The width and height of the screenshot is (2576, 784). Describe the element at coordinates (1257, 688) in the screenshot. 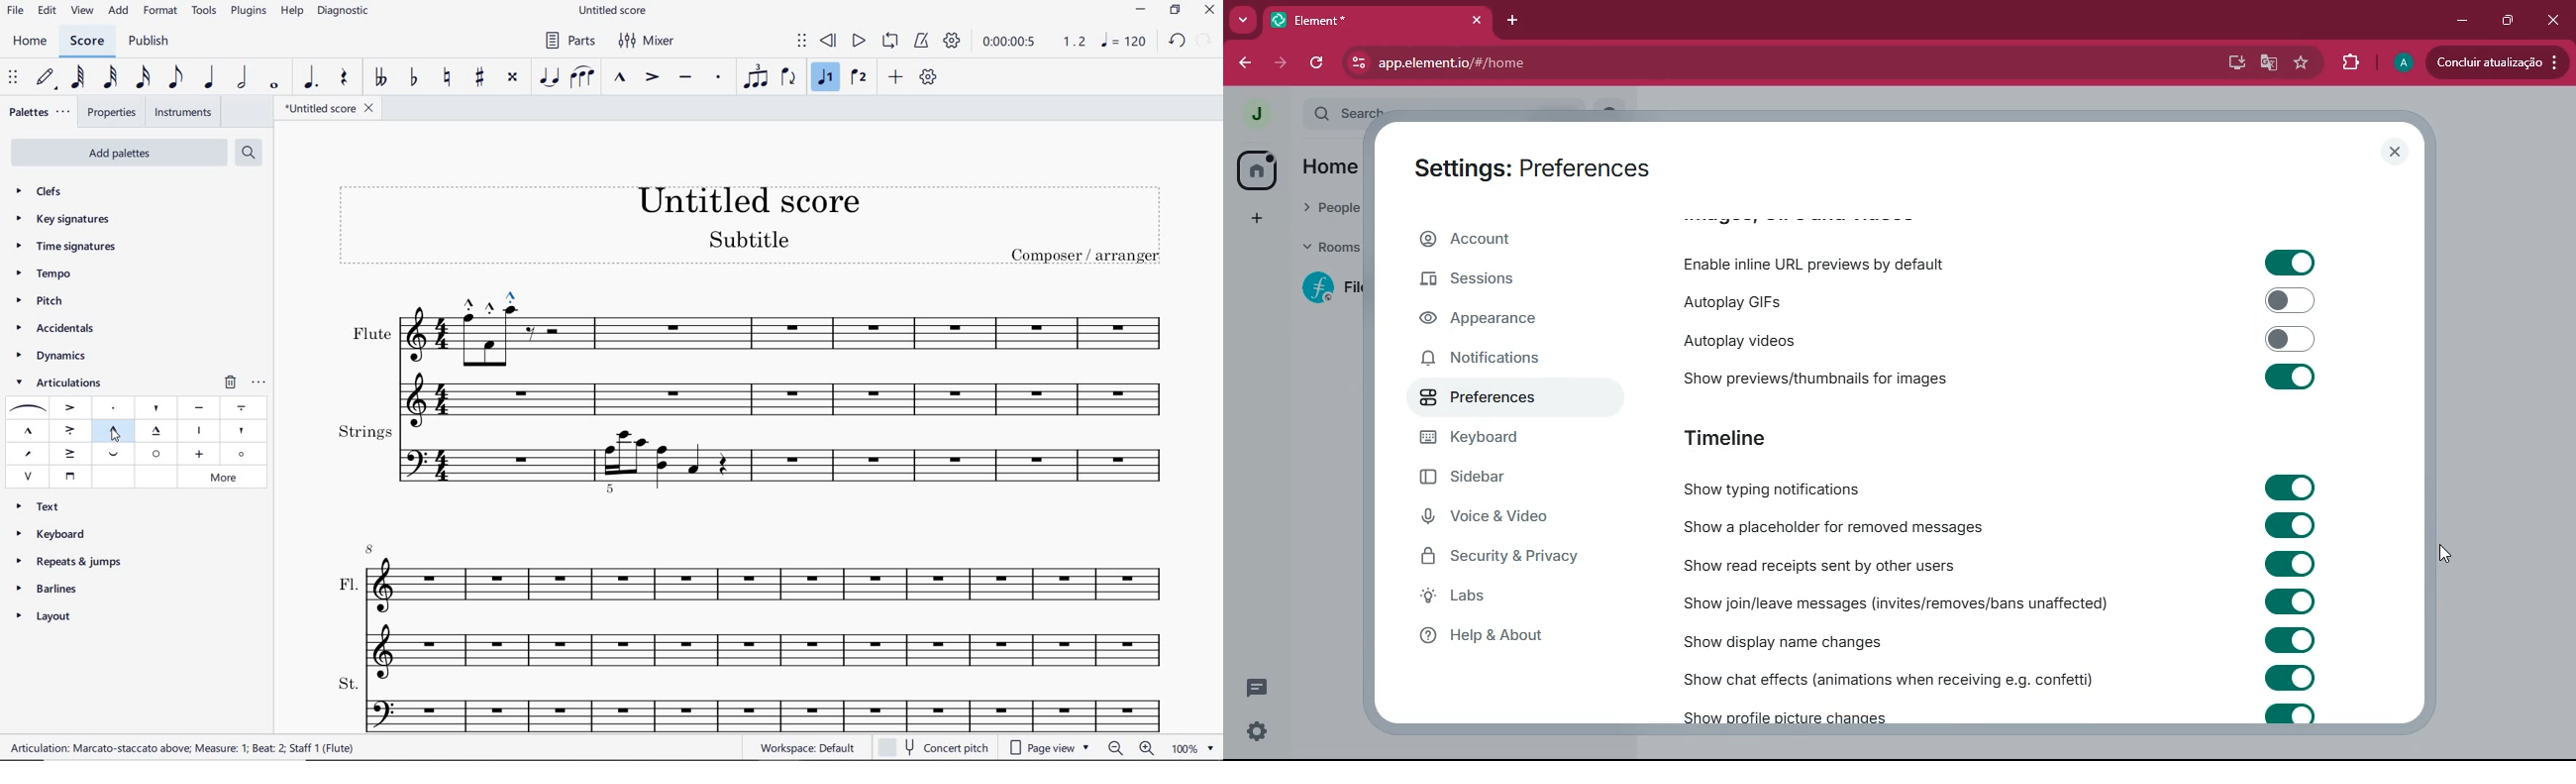

I see `threads` at that location.